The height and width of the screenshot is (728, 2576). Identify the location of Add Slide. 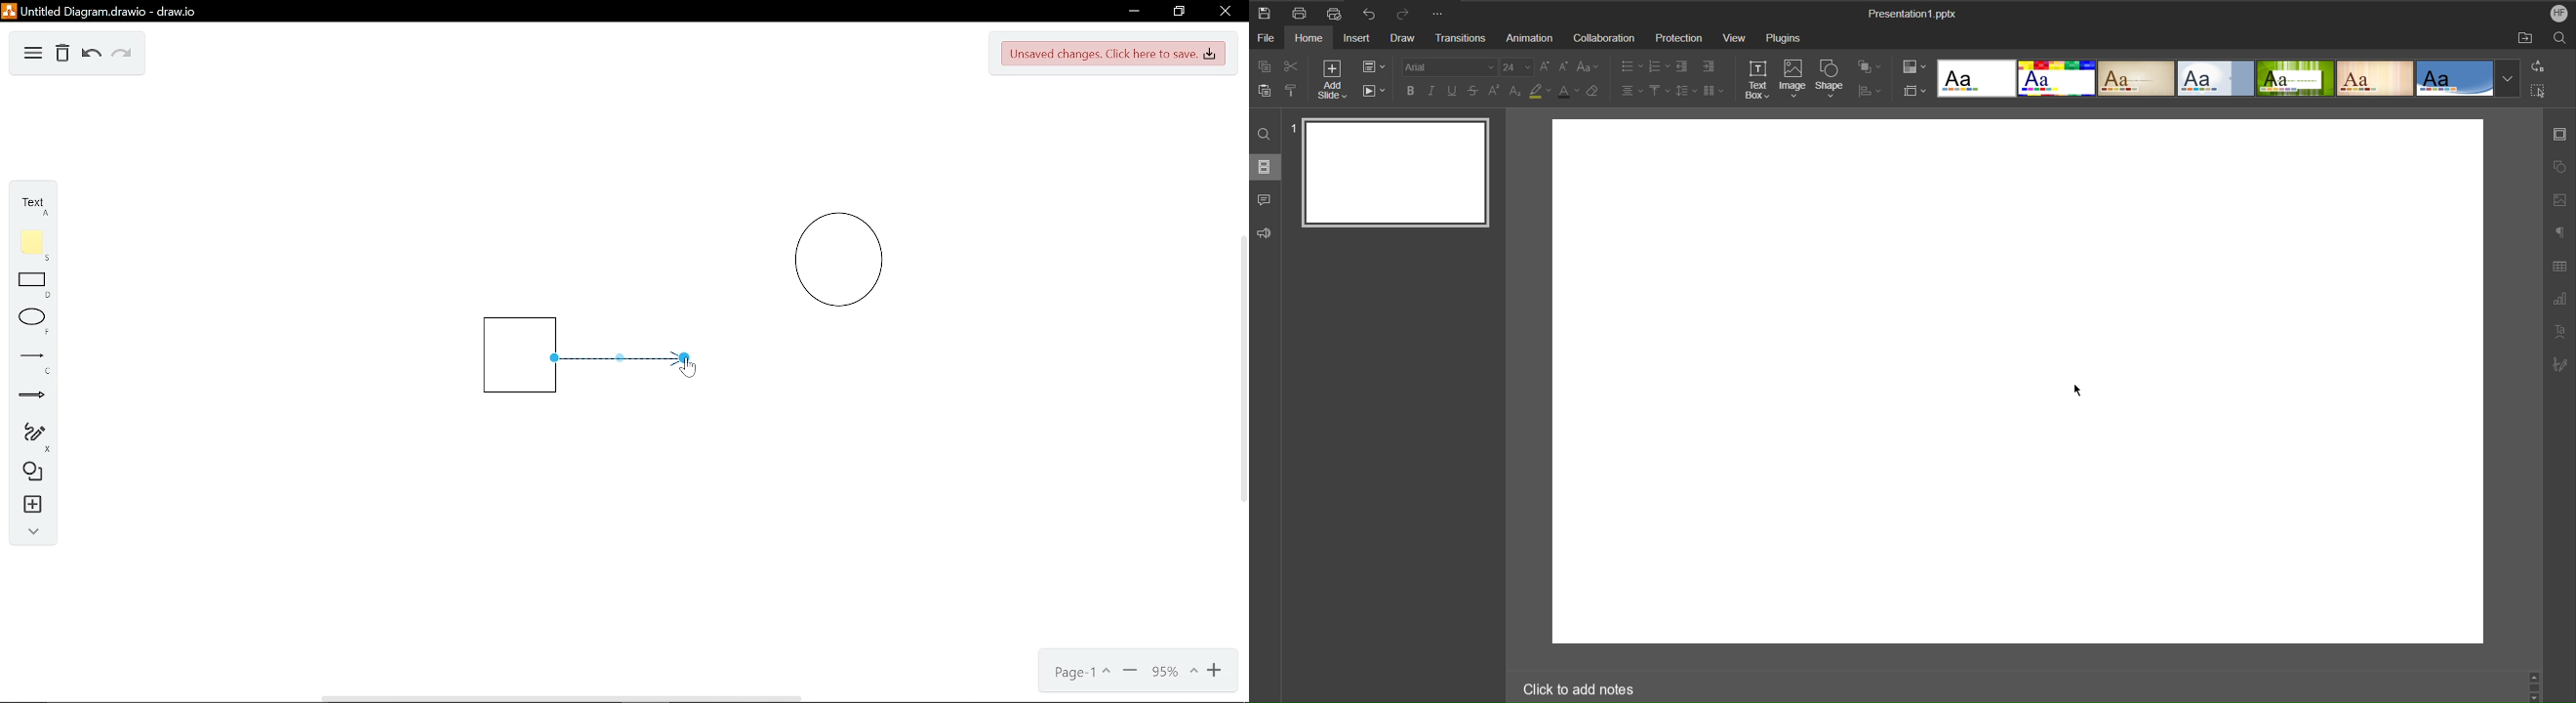
(1335, 79).